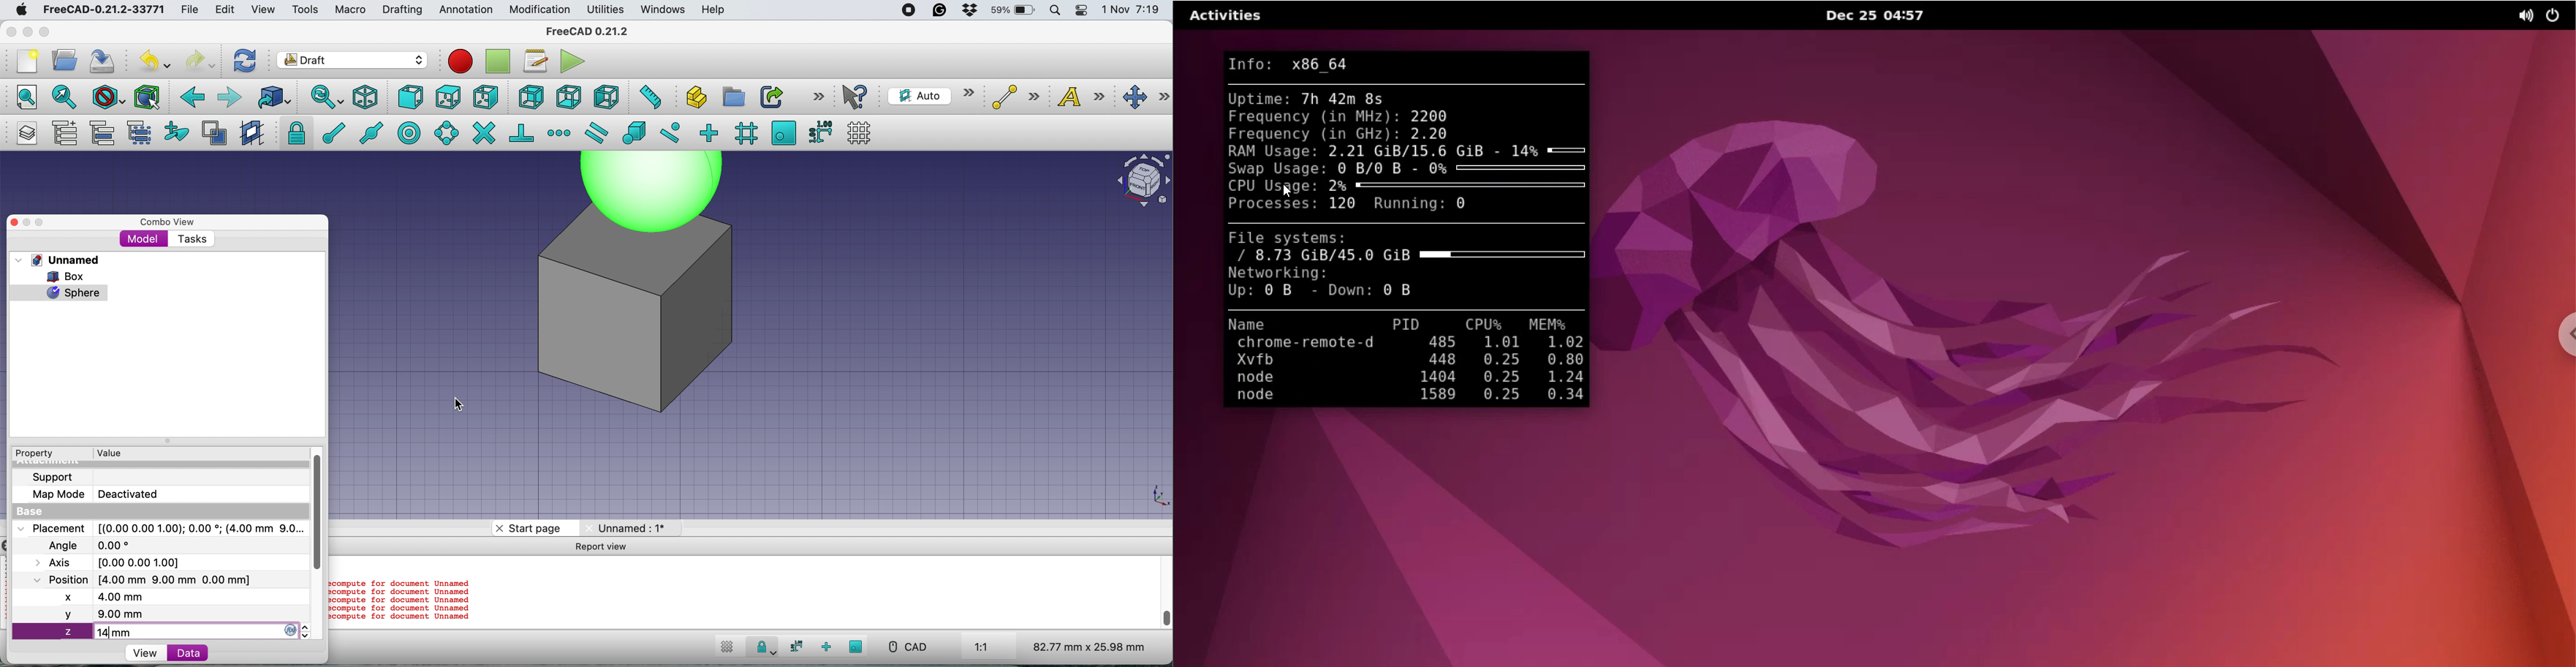 The height and width of the screenshot is (672, 2576). Describe the element at coordinates (353, 62) in the screenshot. I see `workbench` at that location.